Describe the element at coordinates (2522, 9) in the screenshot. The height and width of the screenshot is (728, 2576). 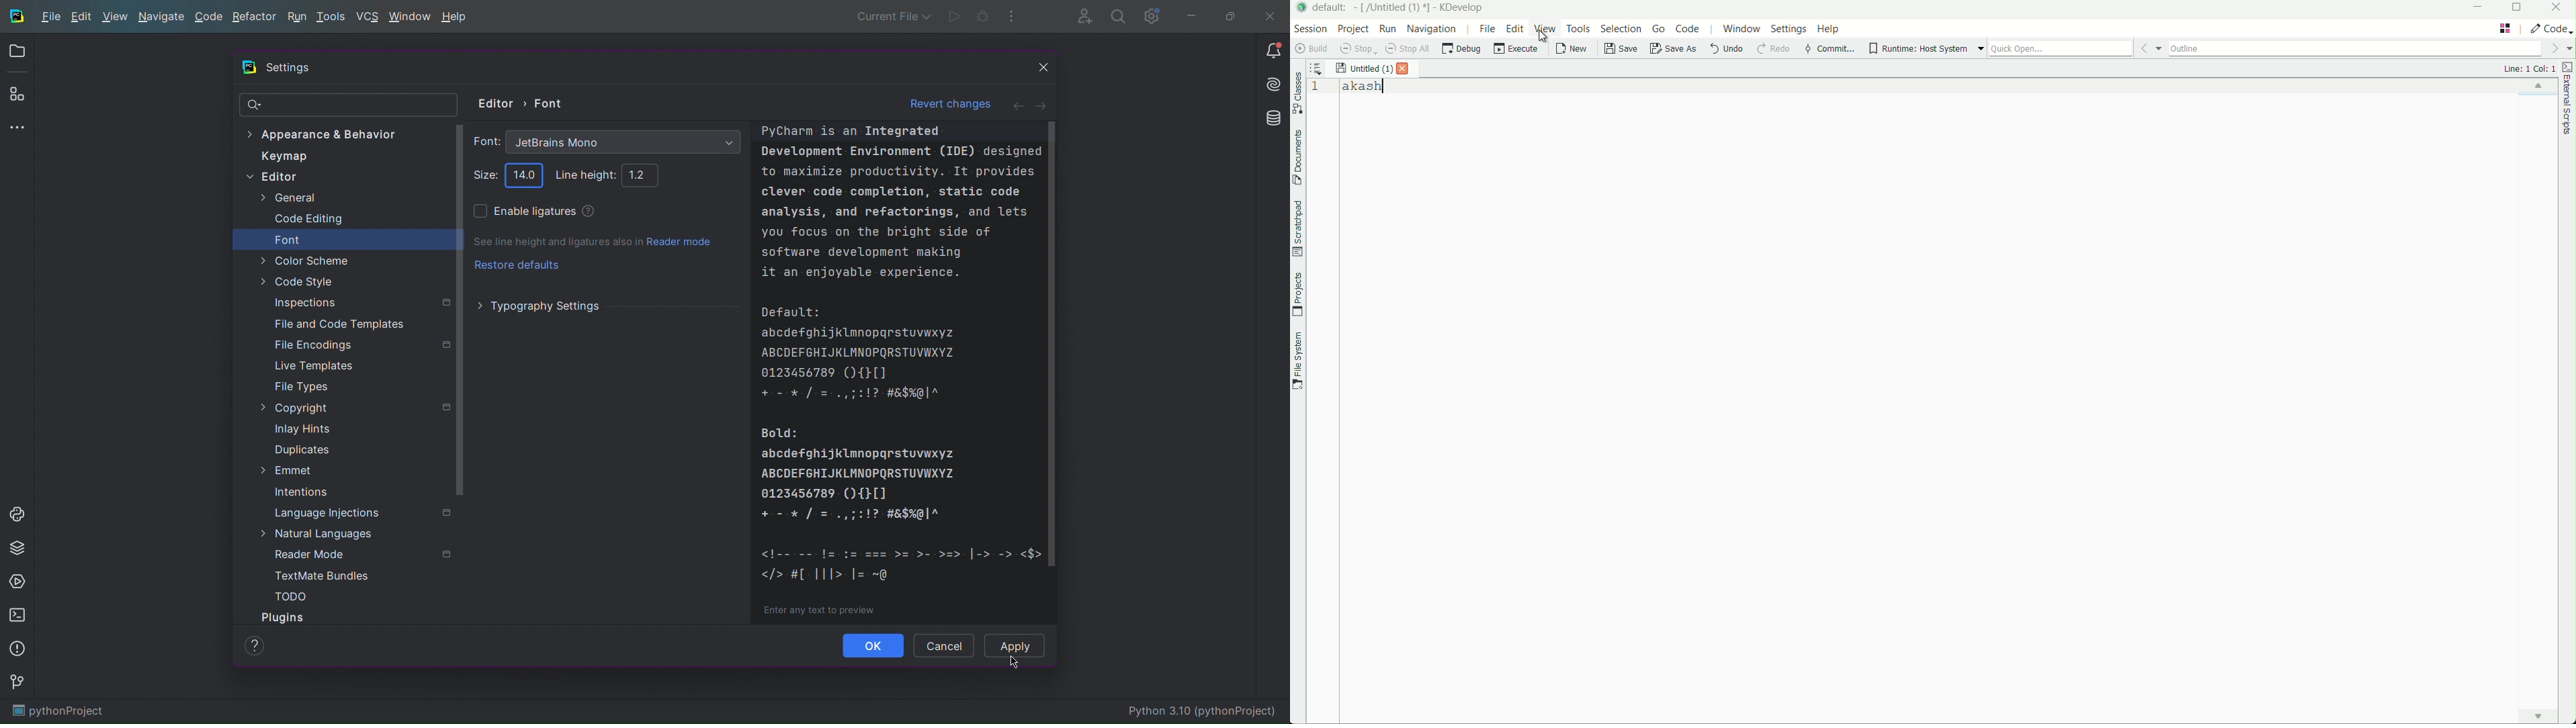
I see `maximize or restore` at that location.